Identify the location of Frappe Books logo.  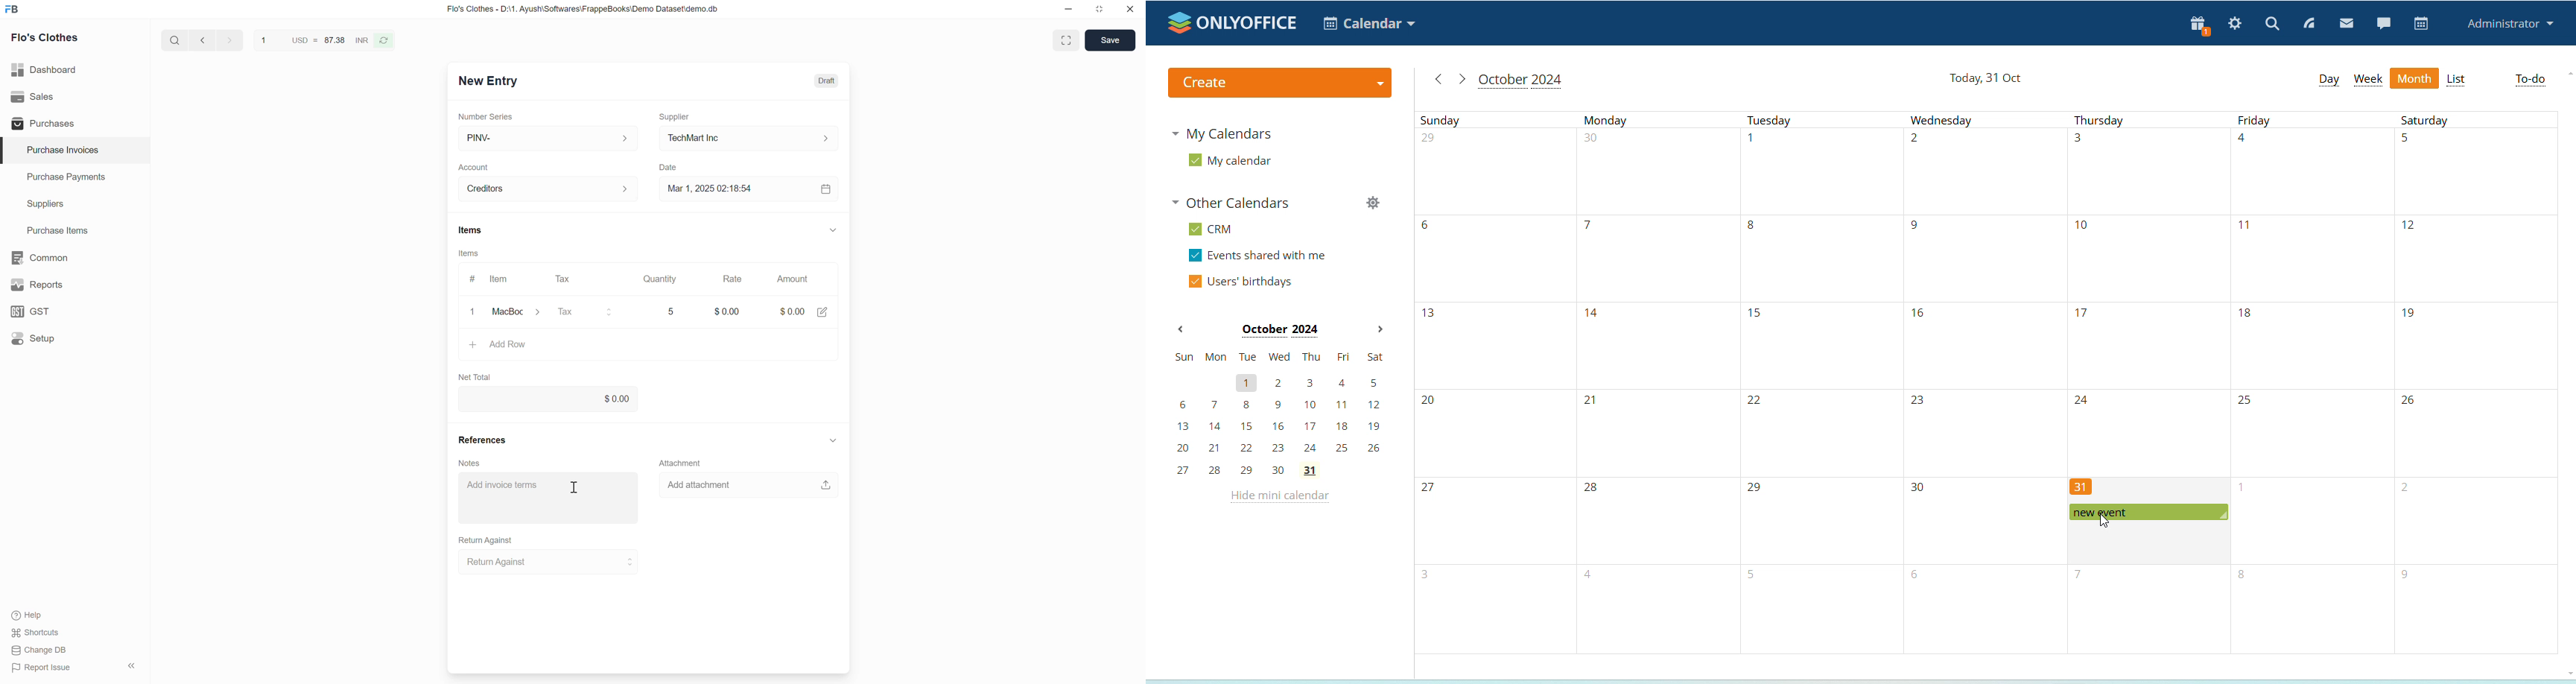
(12, 9).